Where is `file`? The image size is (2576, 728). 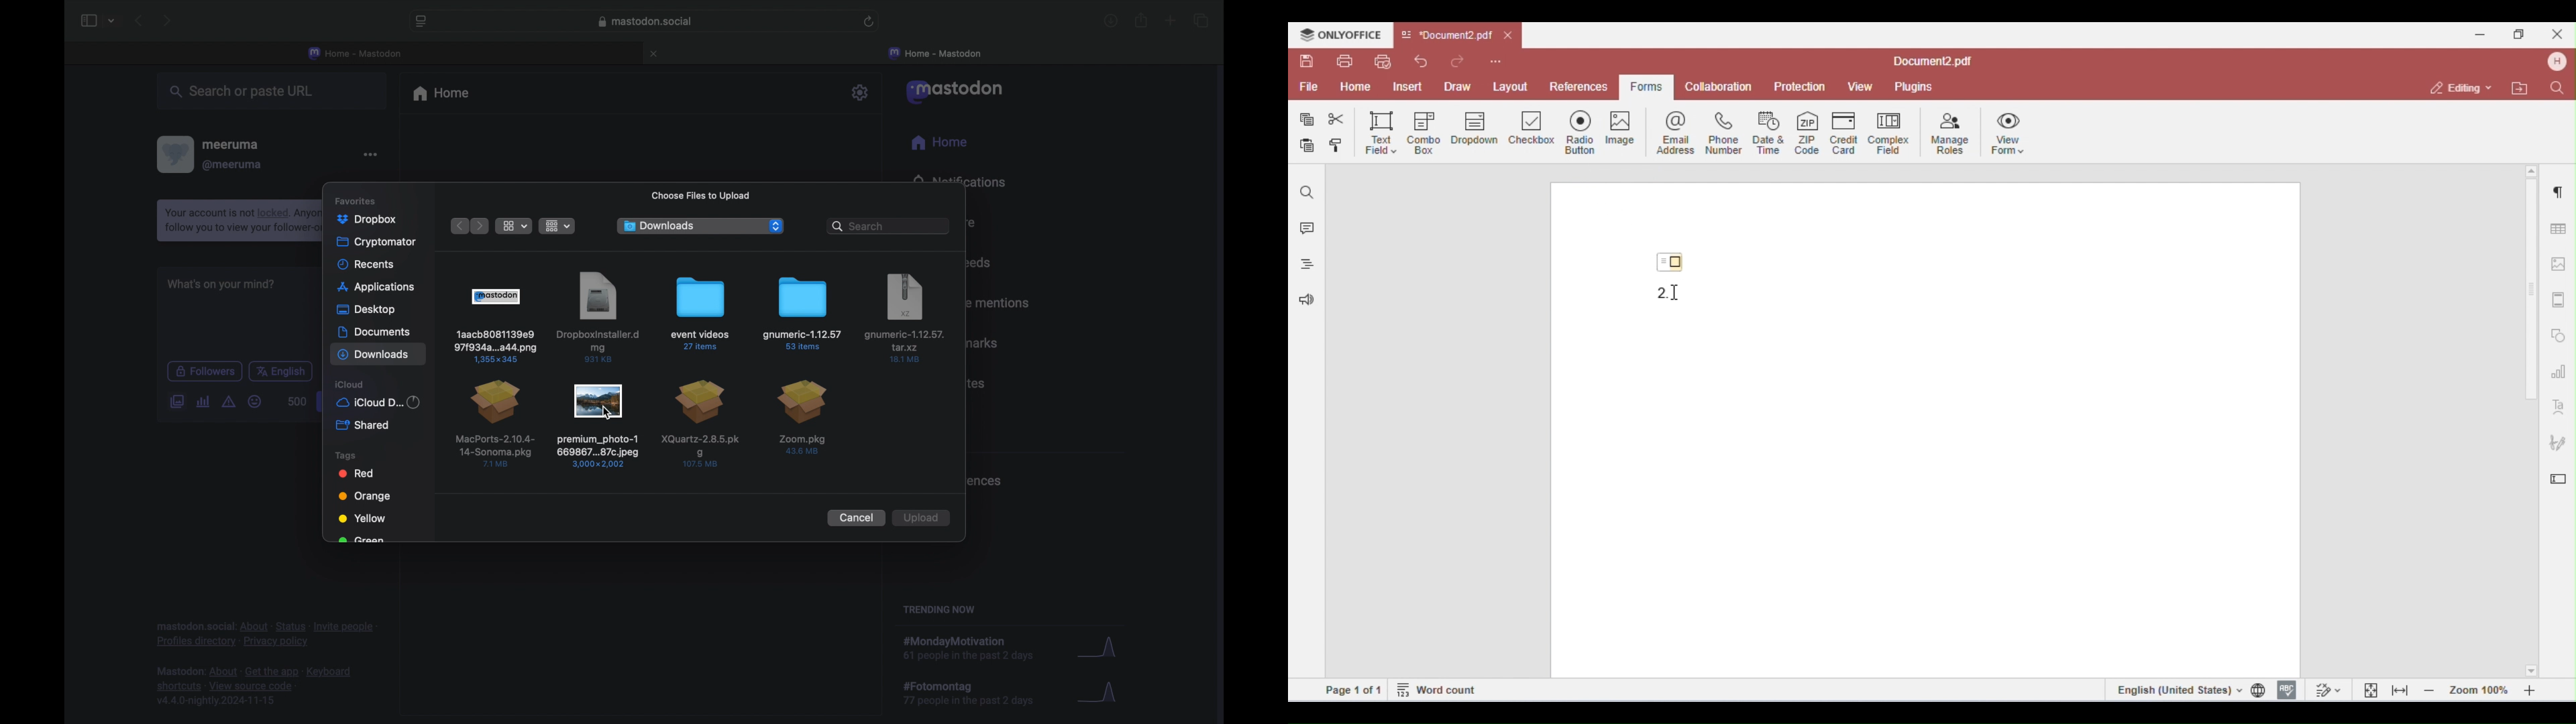 file is located at coordinates (496, 324).